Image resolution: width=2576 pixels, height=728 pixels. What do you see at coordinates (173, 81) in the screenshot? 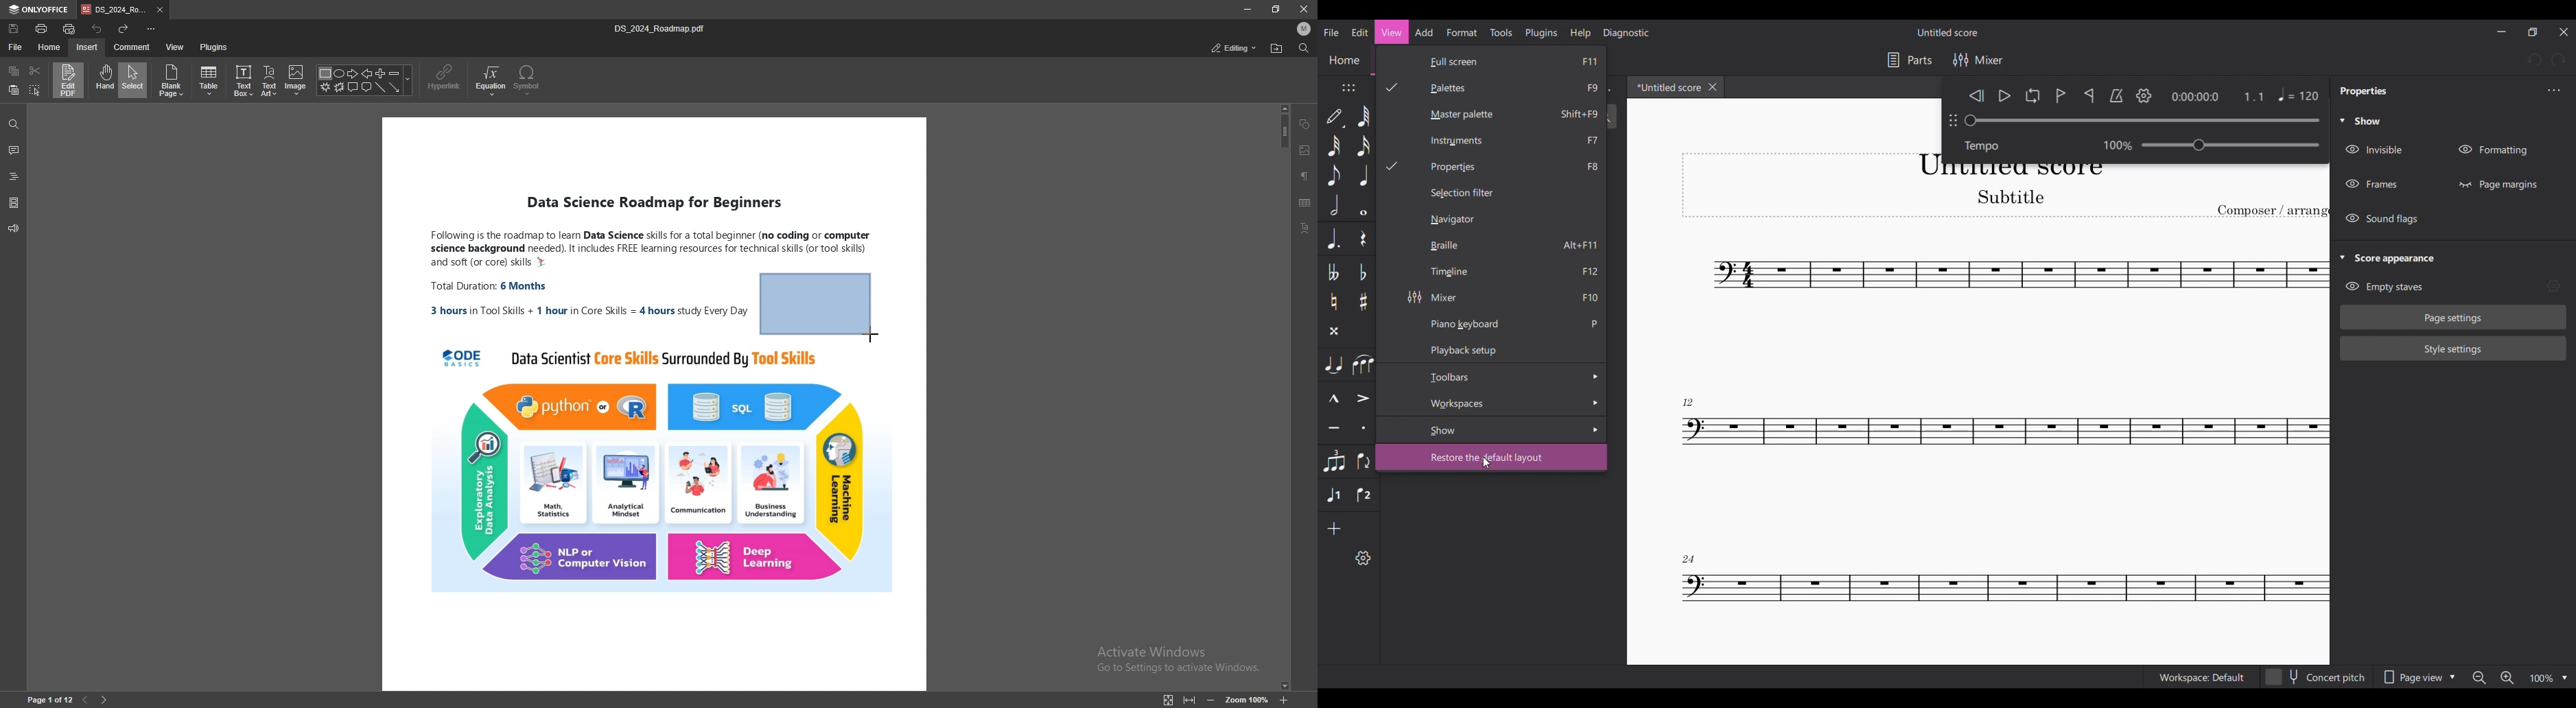
I see `blank page` at bounding box center [173, 81].